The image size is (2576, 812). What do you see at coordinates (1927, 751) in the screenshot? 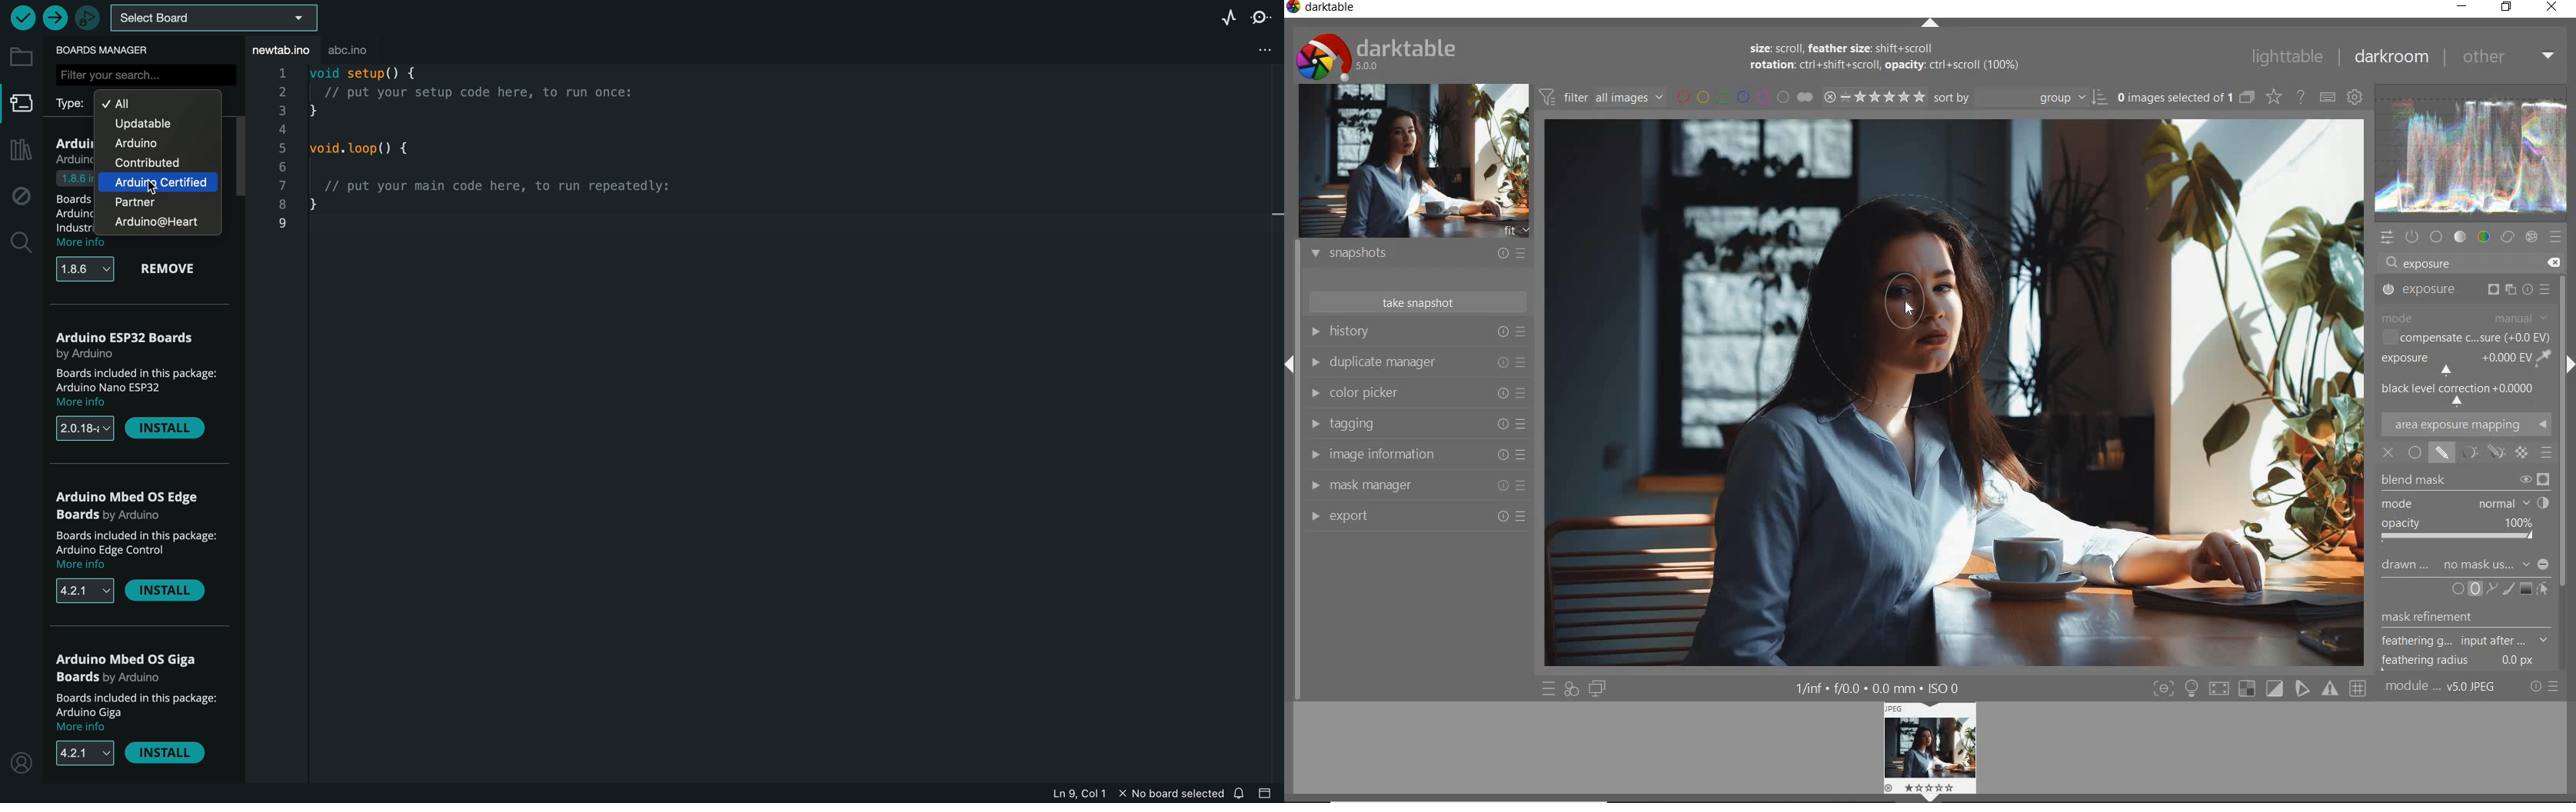
I see `image preview` at bounding box center [1927, 751].